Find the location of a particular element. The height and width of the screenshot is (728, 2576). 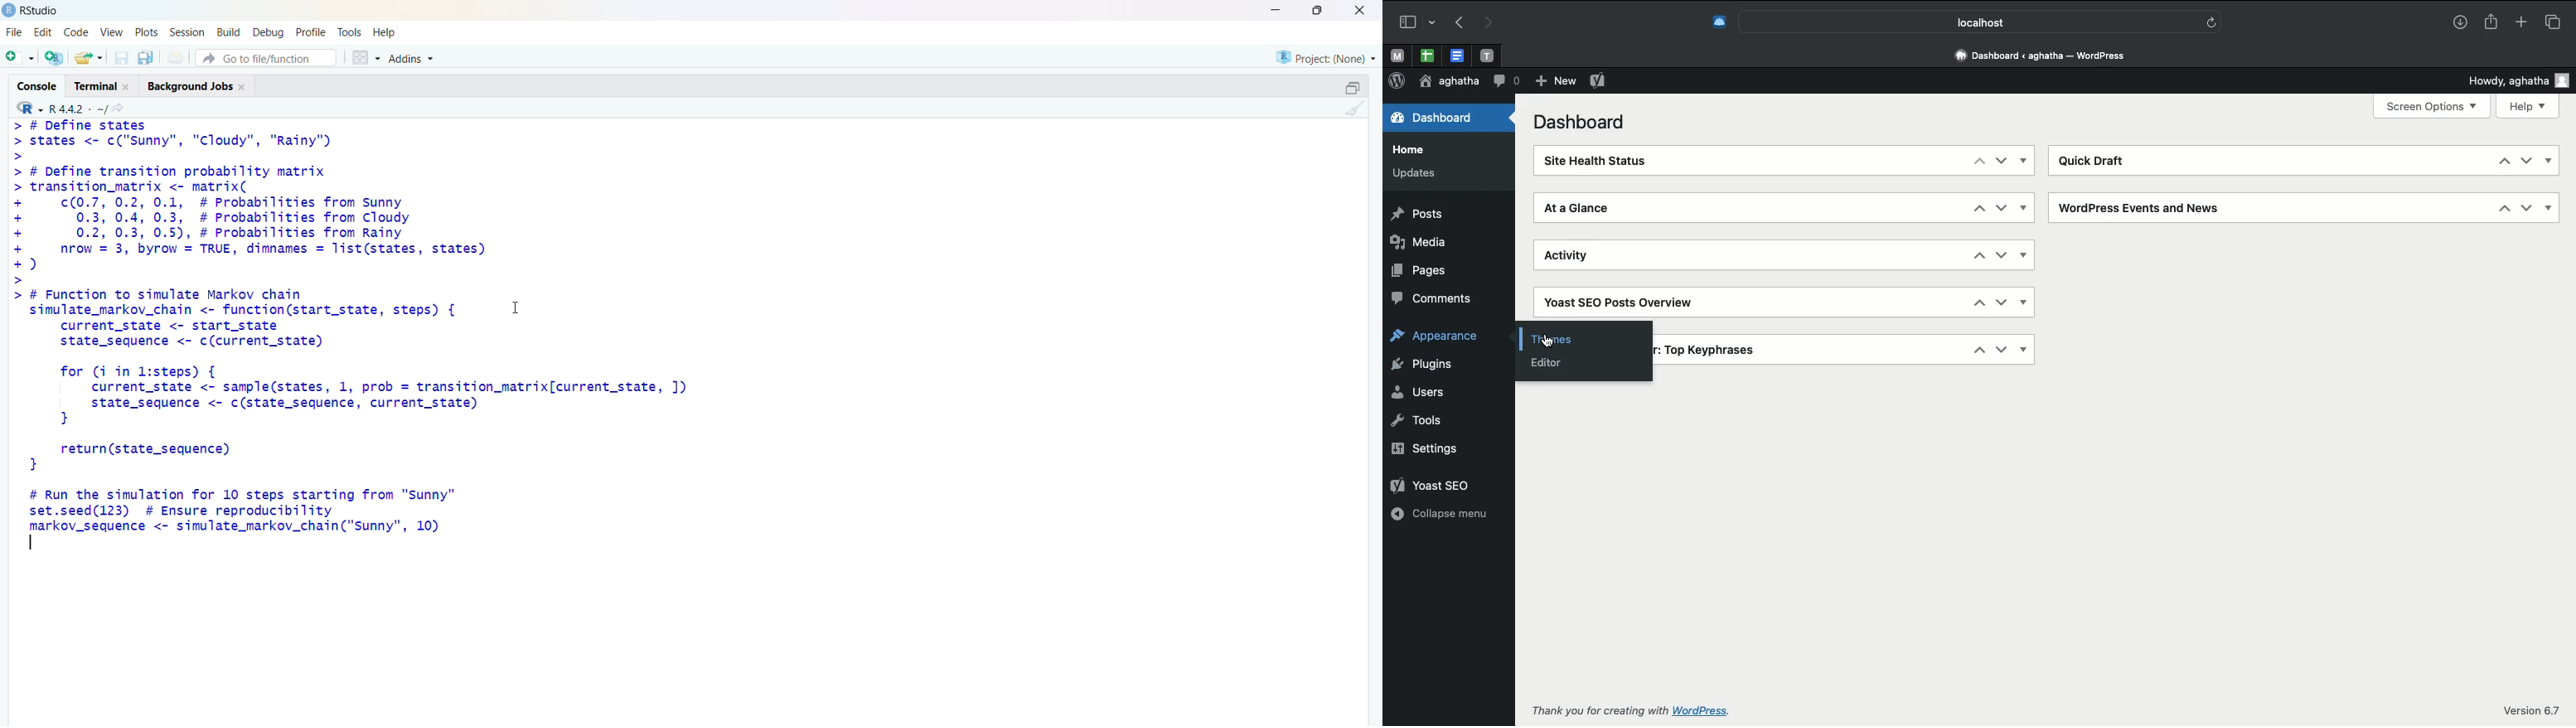

Yoast SEO is located at coordinates (1597, 80).